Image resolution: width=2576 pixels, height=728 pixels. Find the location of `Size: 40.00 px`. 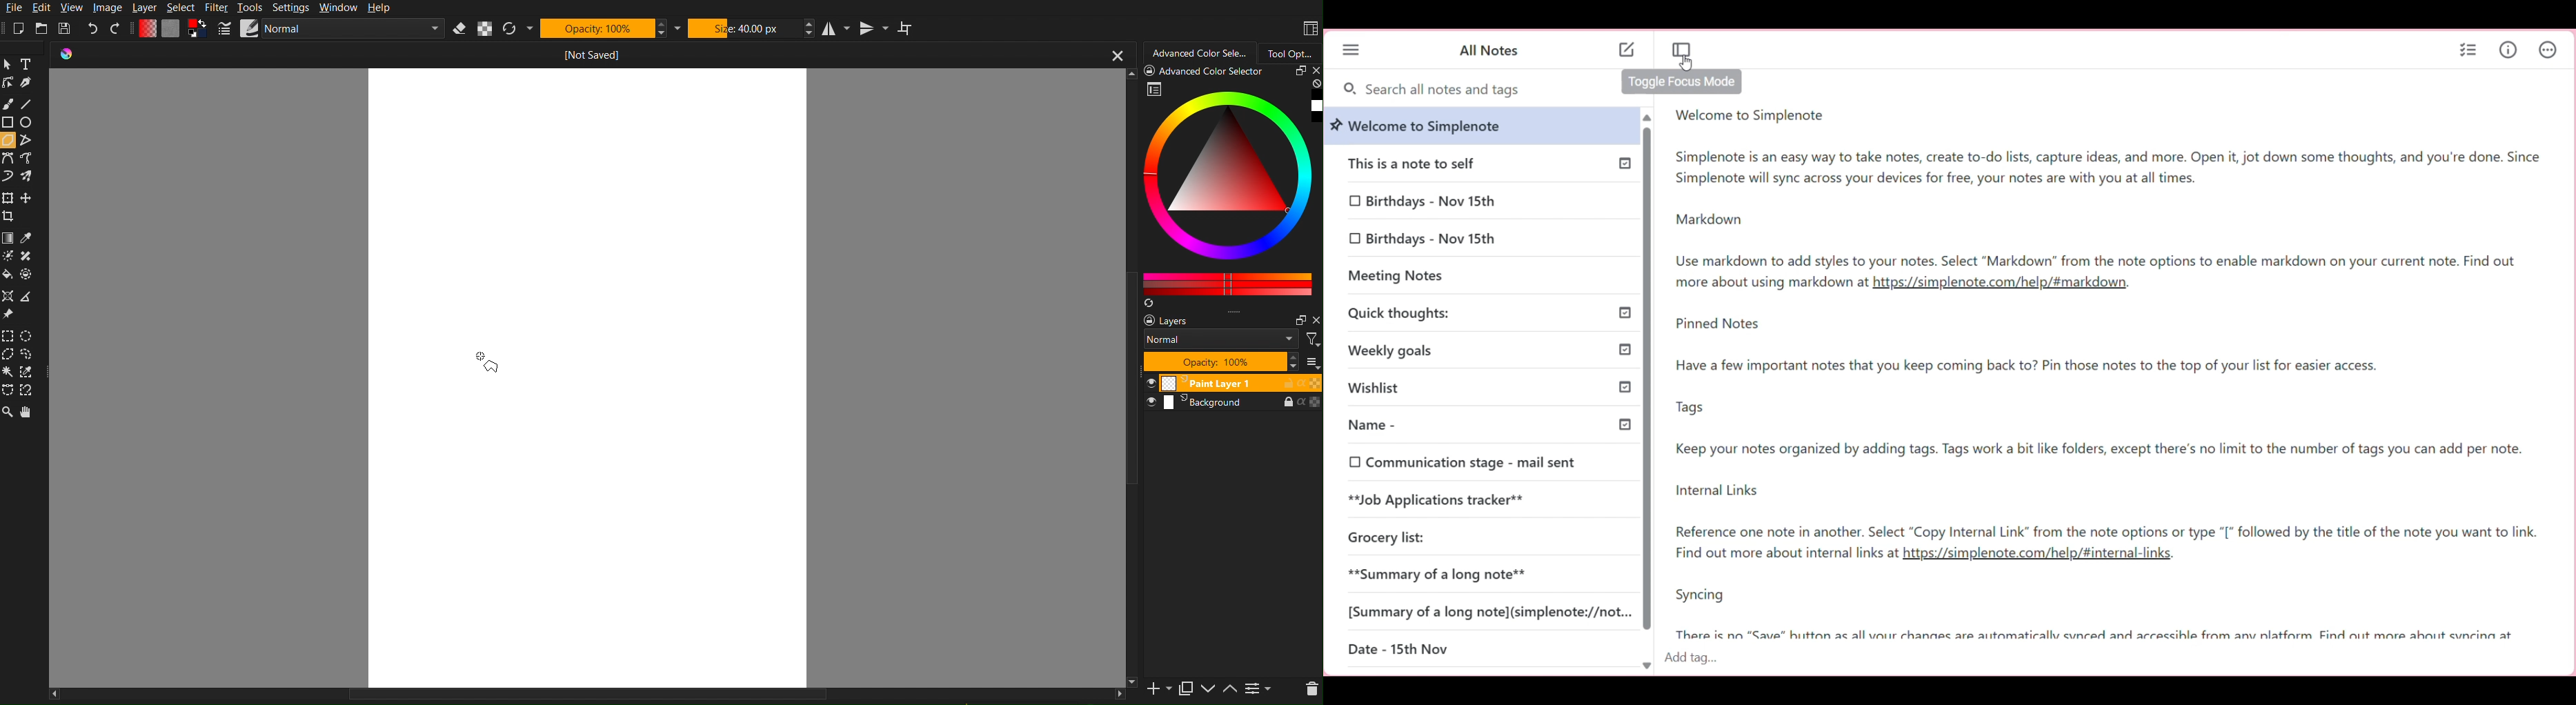

Size: 40.00 px is located at coordinates (744, 28).